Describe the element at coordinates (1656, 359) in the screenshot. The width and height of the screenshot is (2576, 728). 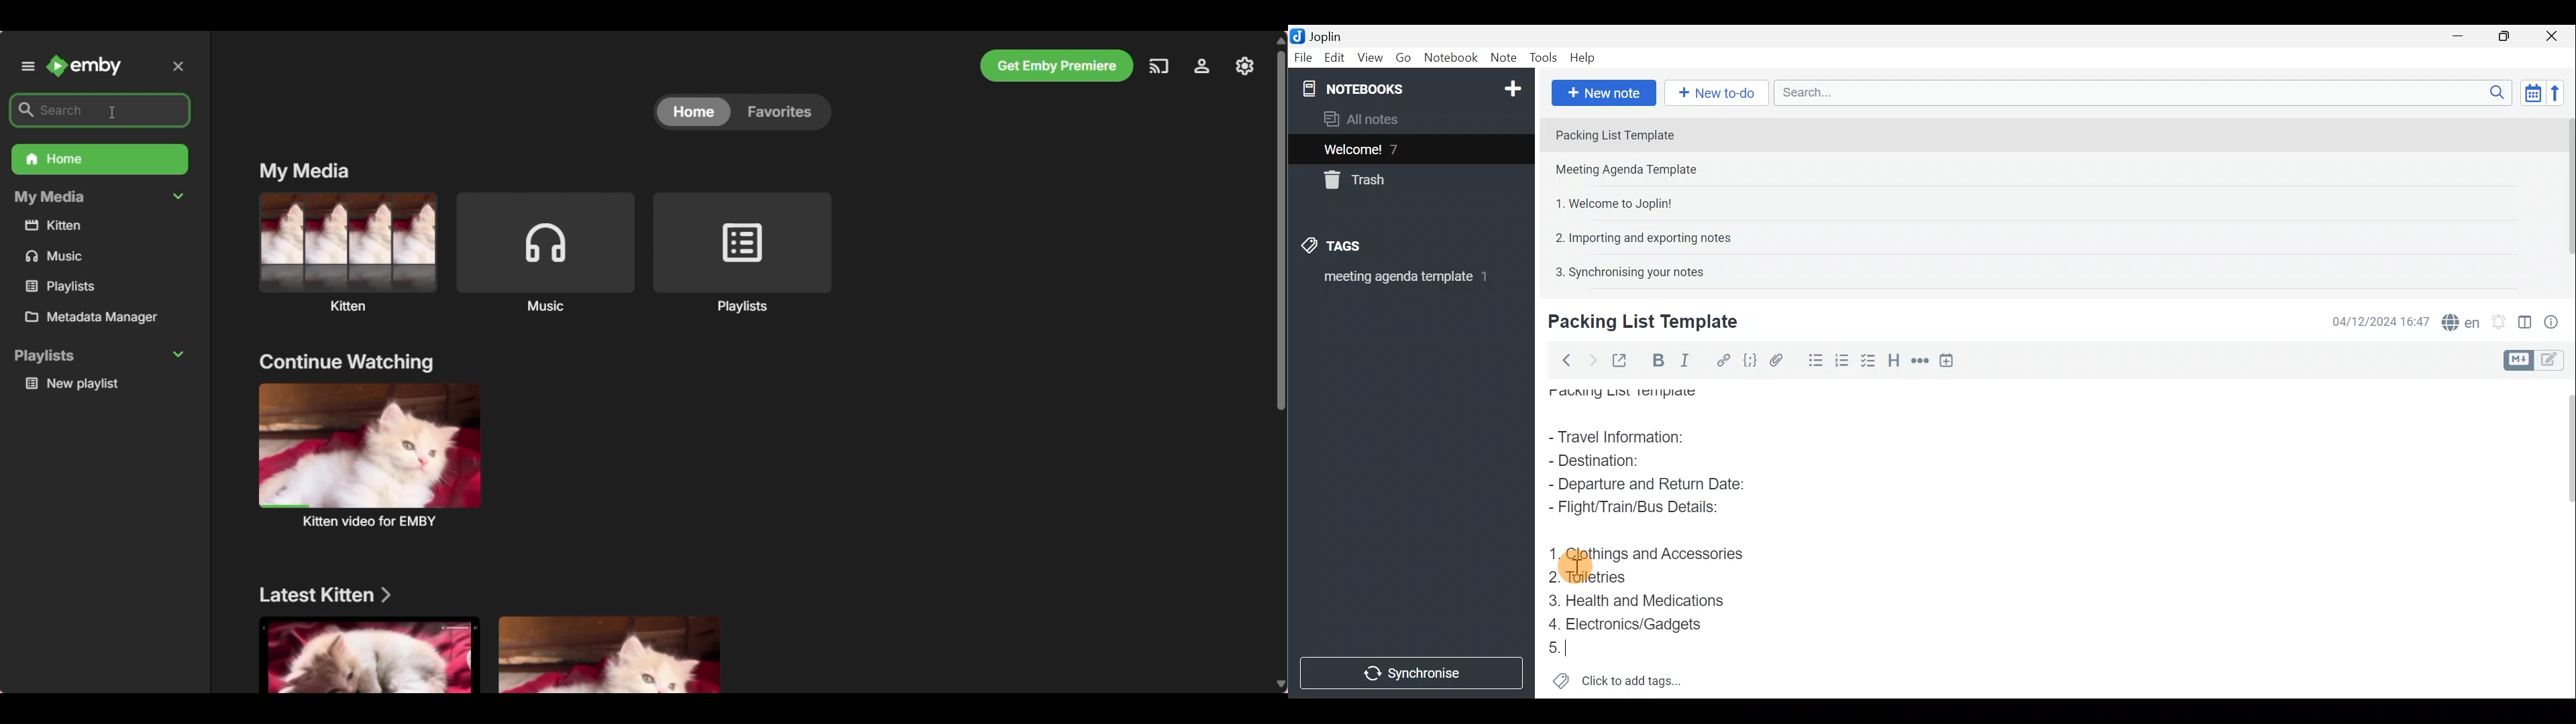
I see `Bold` at that location.